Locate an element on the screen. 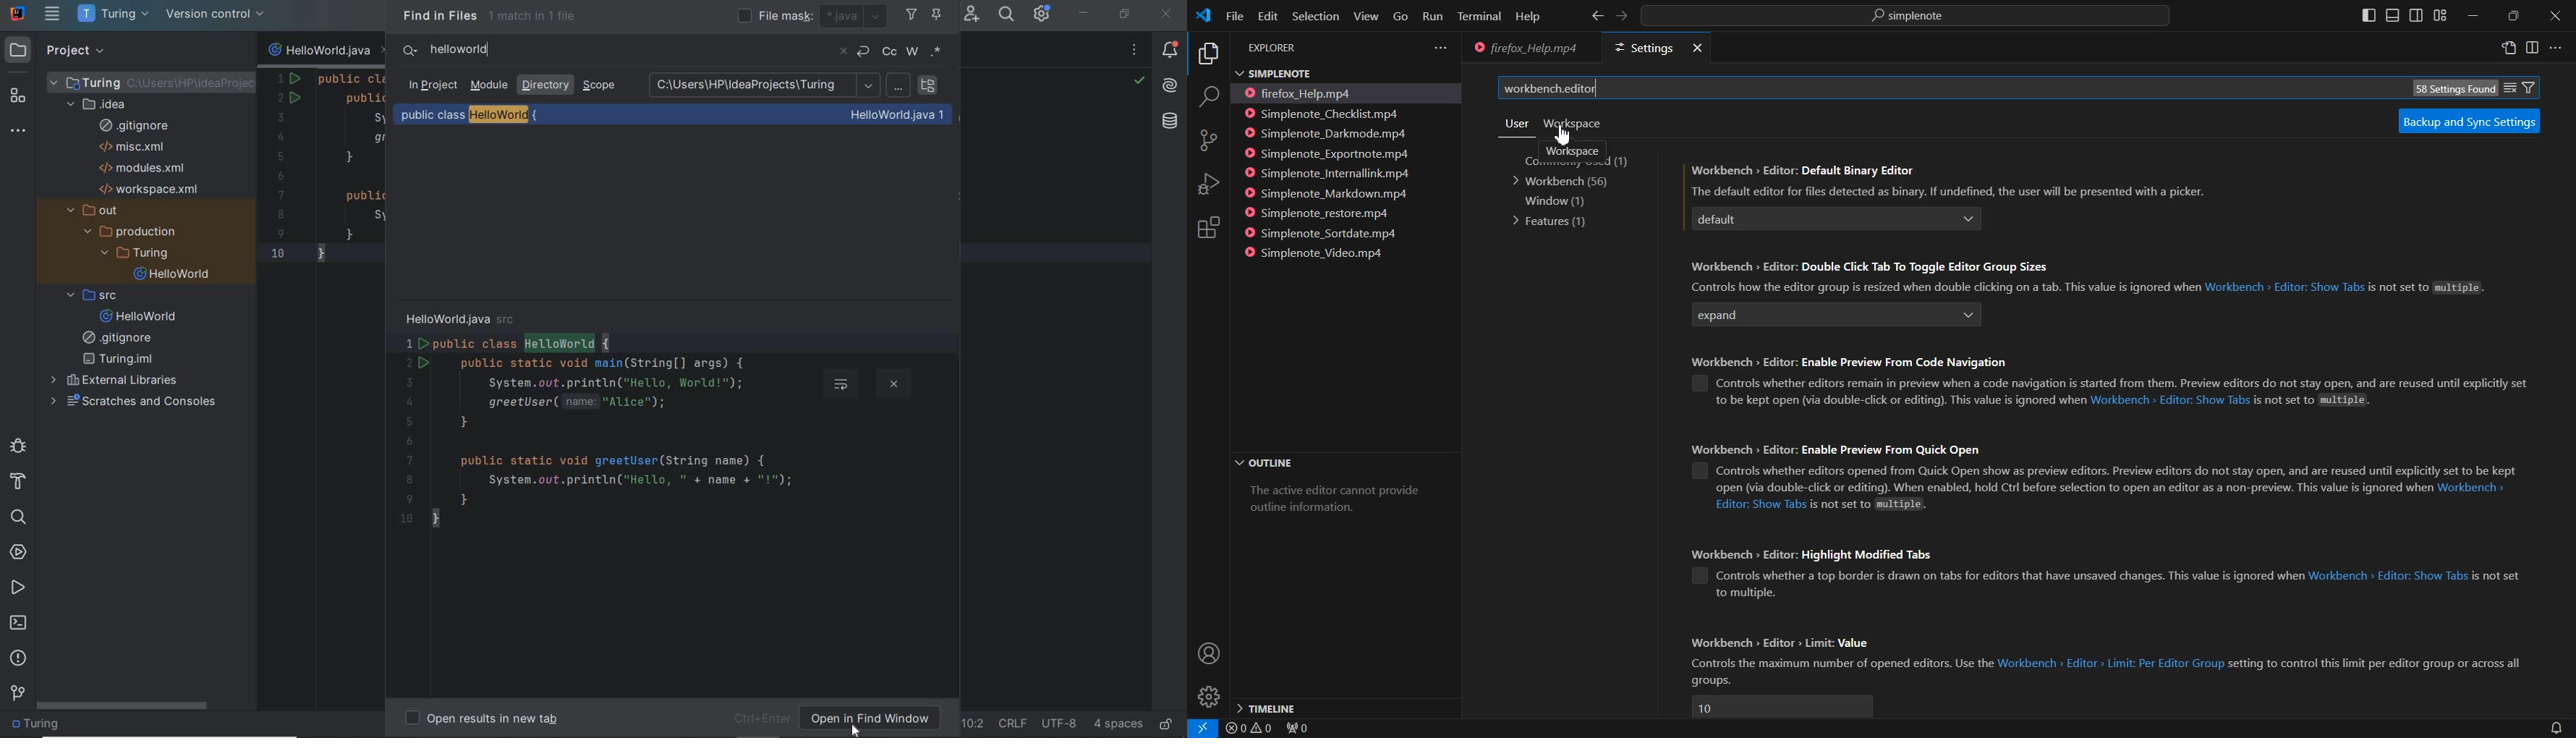 The image size is (2576, 756). Selection is located at coordinates (1314, 16).